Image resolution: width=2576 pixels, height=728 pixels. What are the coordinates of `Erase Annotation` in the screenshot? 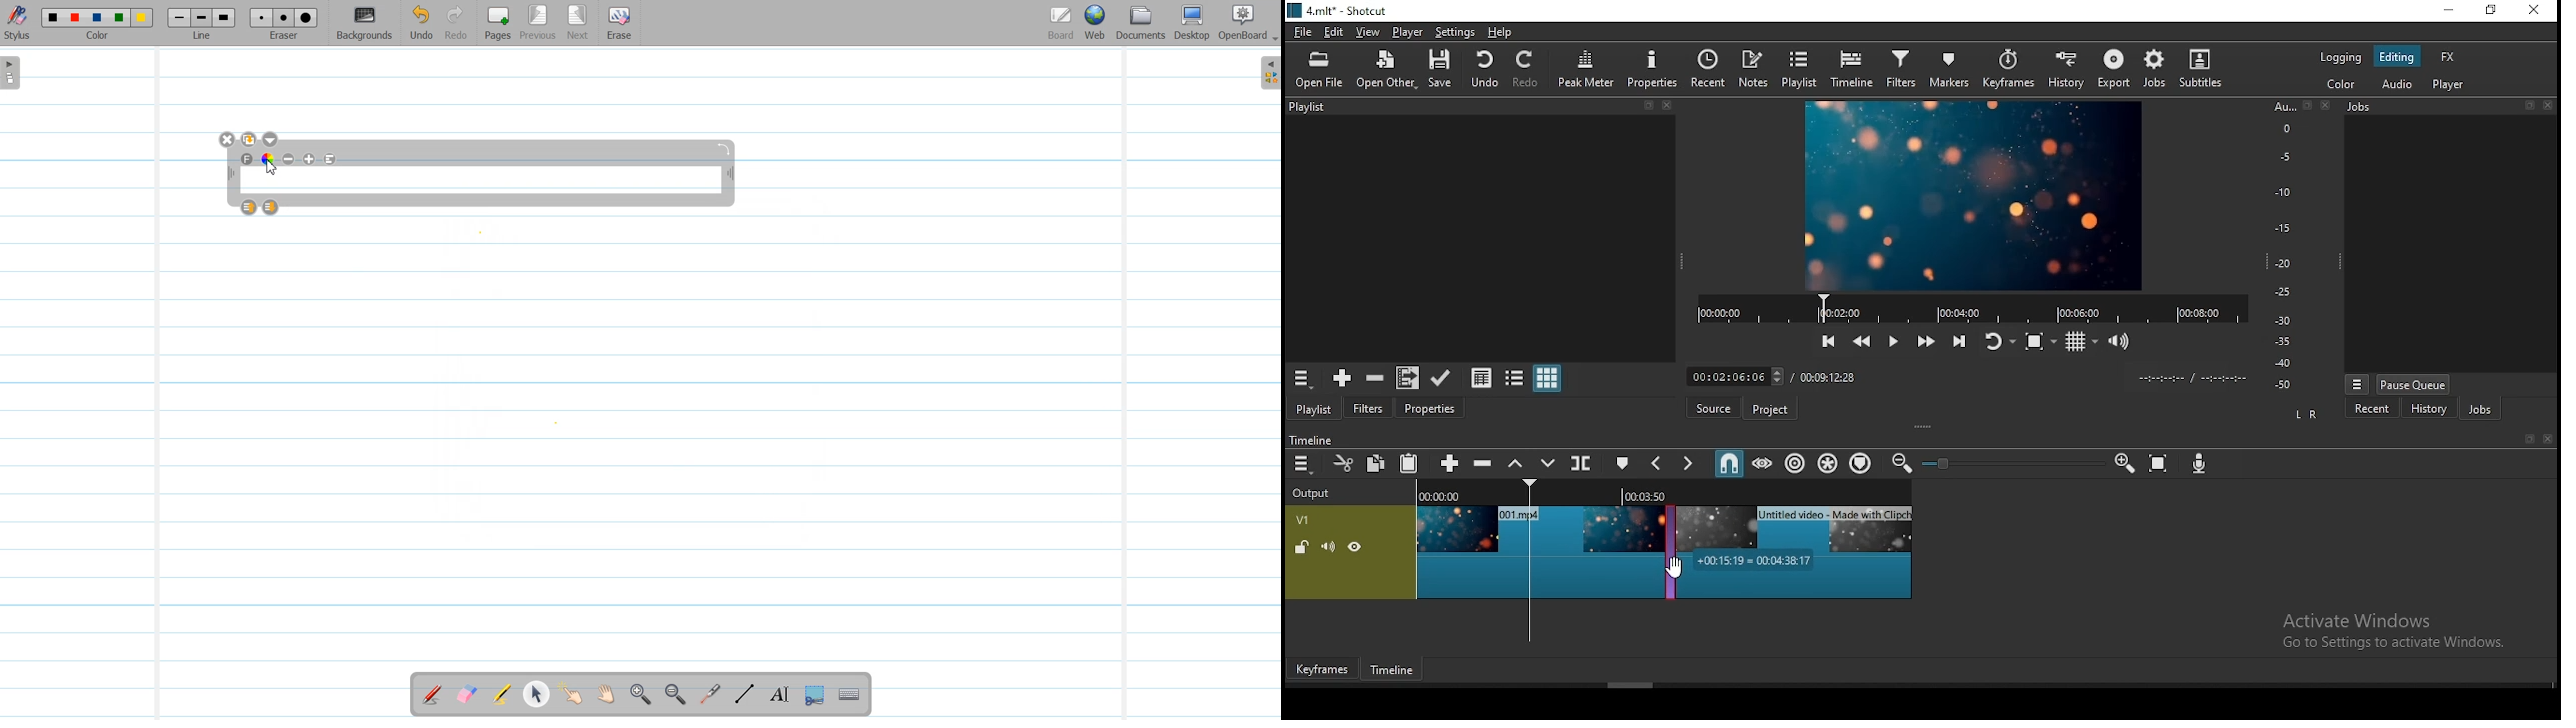 It's located at (468, 695).